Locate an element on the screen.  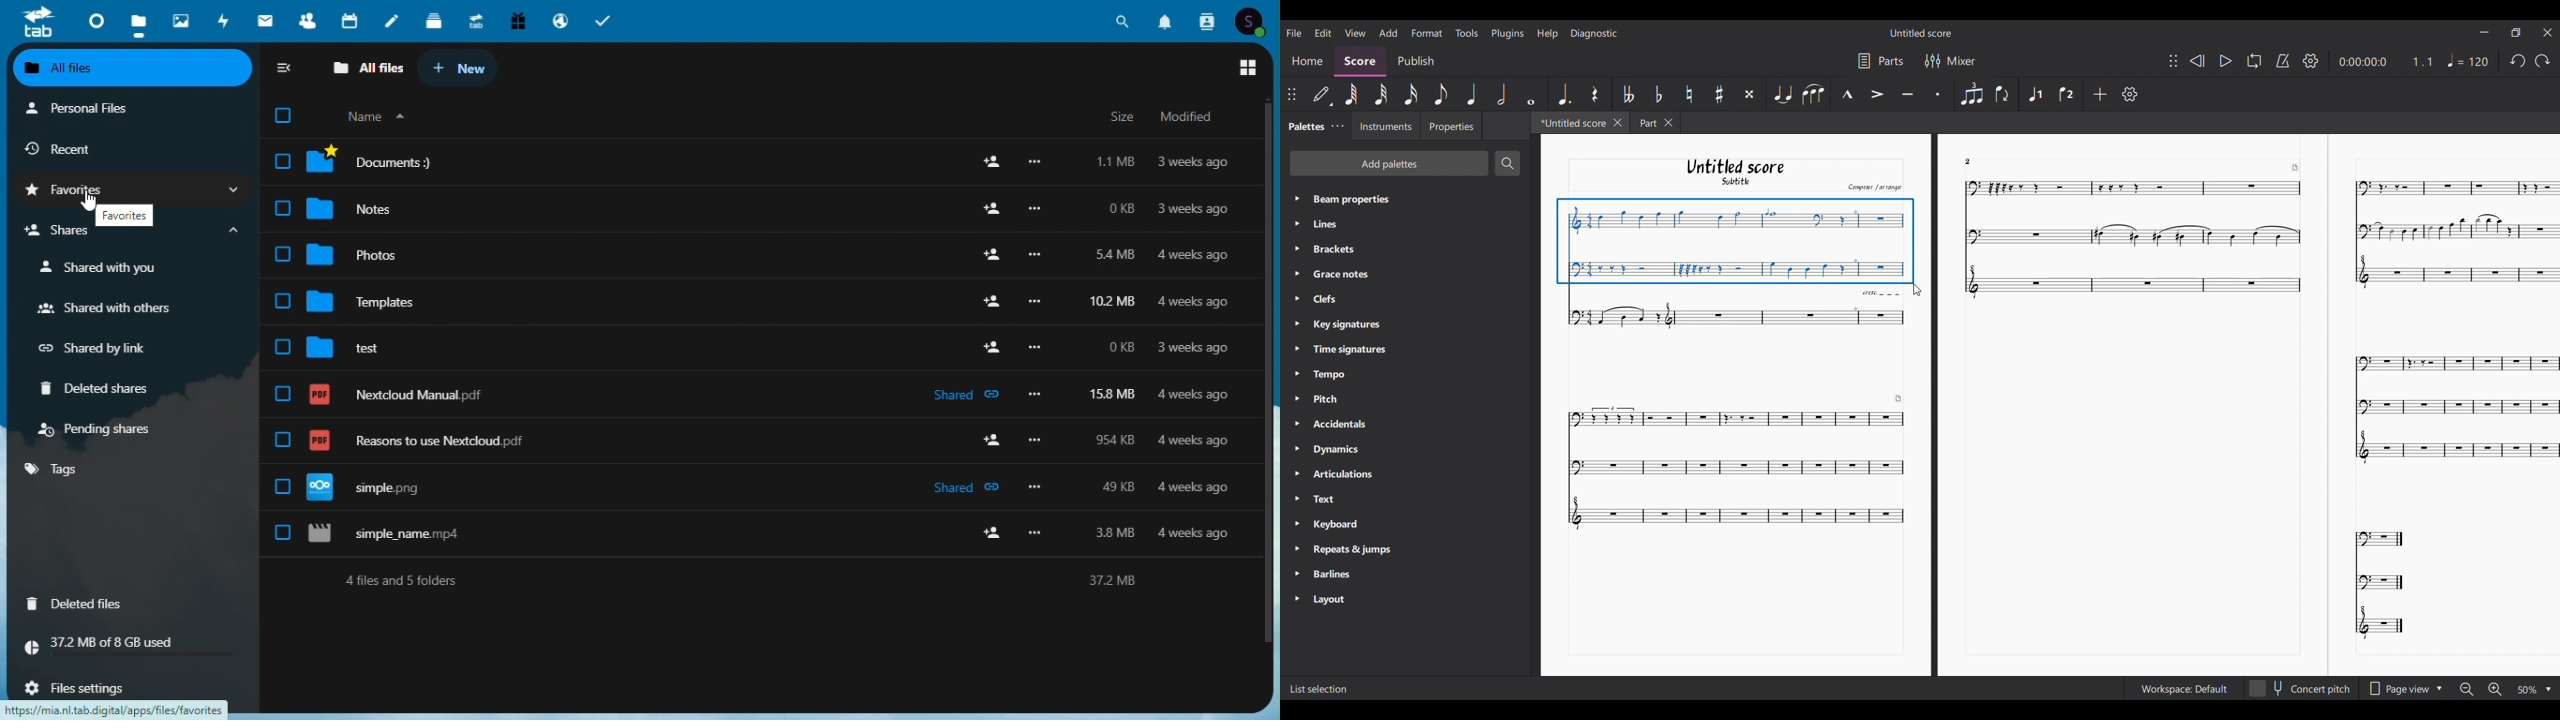
Notifications is located at coordinates (1167, 19).